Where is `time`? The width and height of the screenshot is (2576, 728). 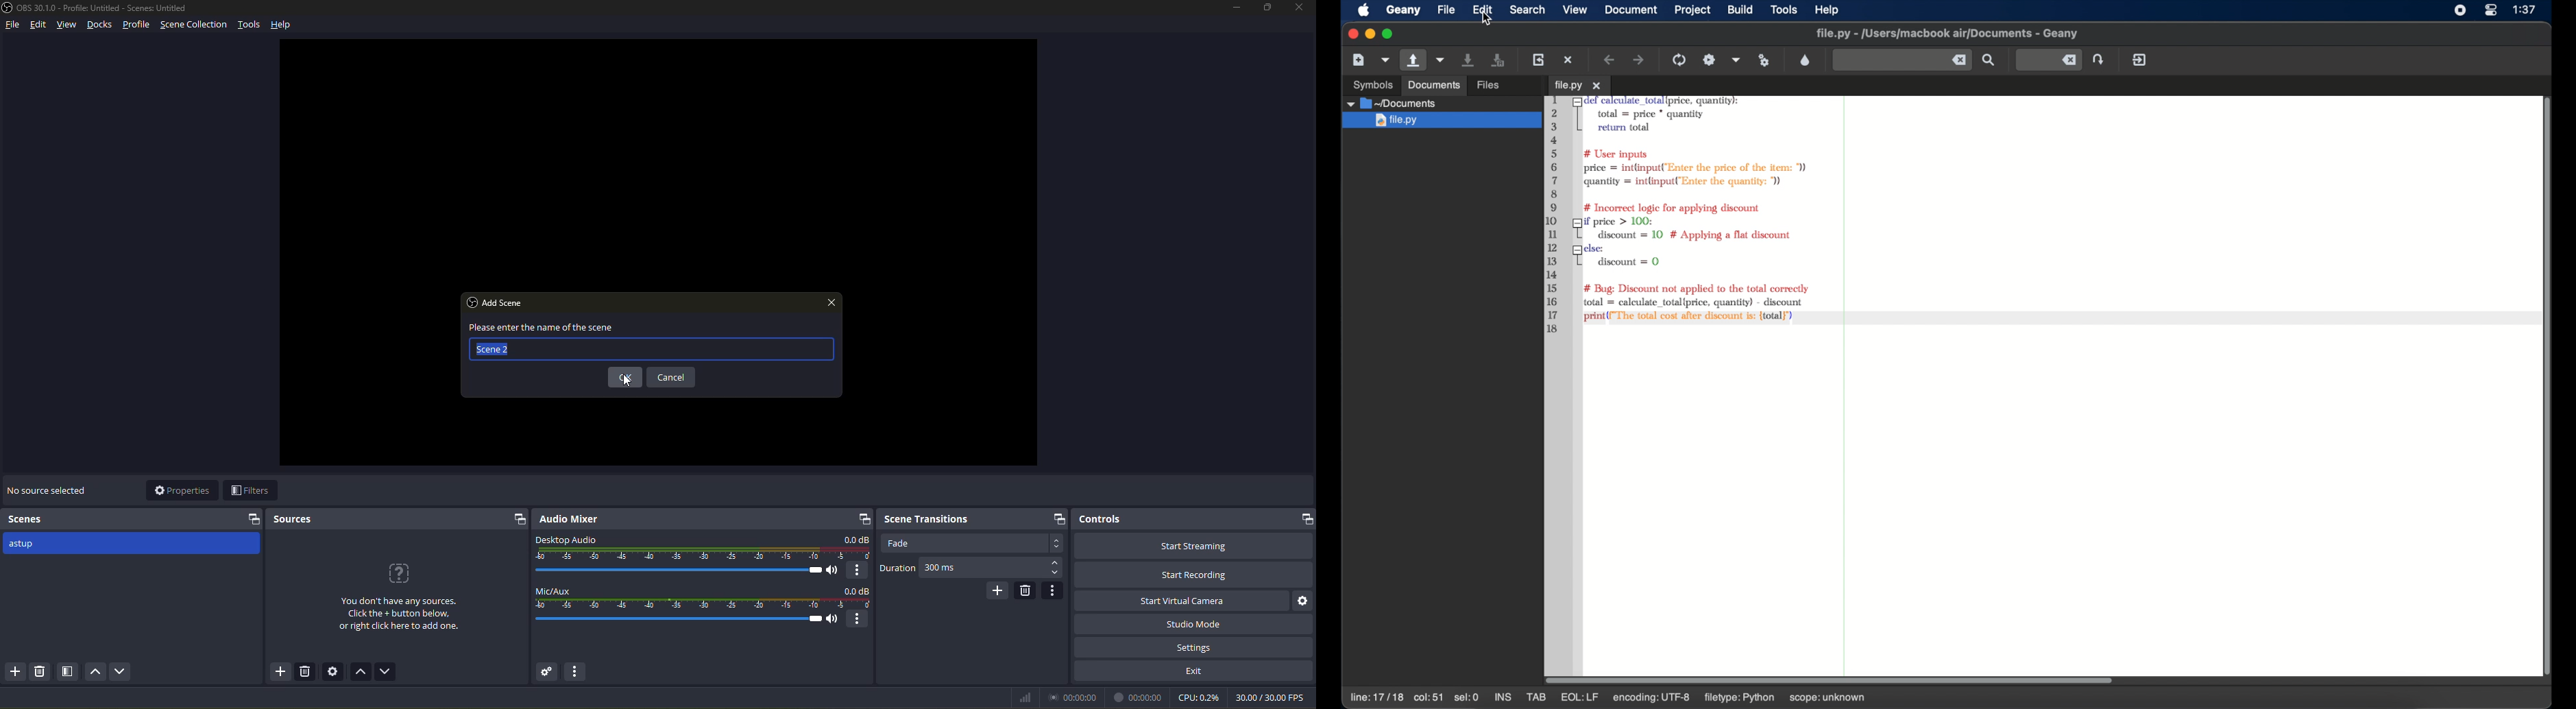 time is located at coordinates (1138, 697).